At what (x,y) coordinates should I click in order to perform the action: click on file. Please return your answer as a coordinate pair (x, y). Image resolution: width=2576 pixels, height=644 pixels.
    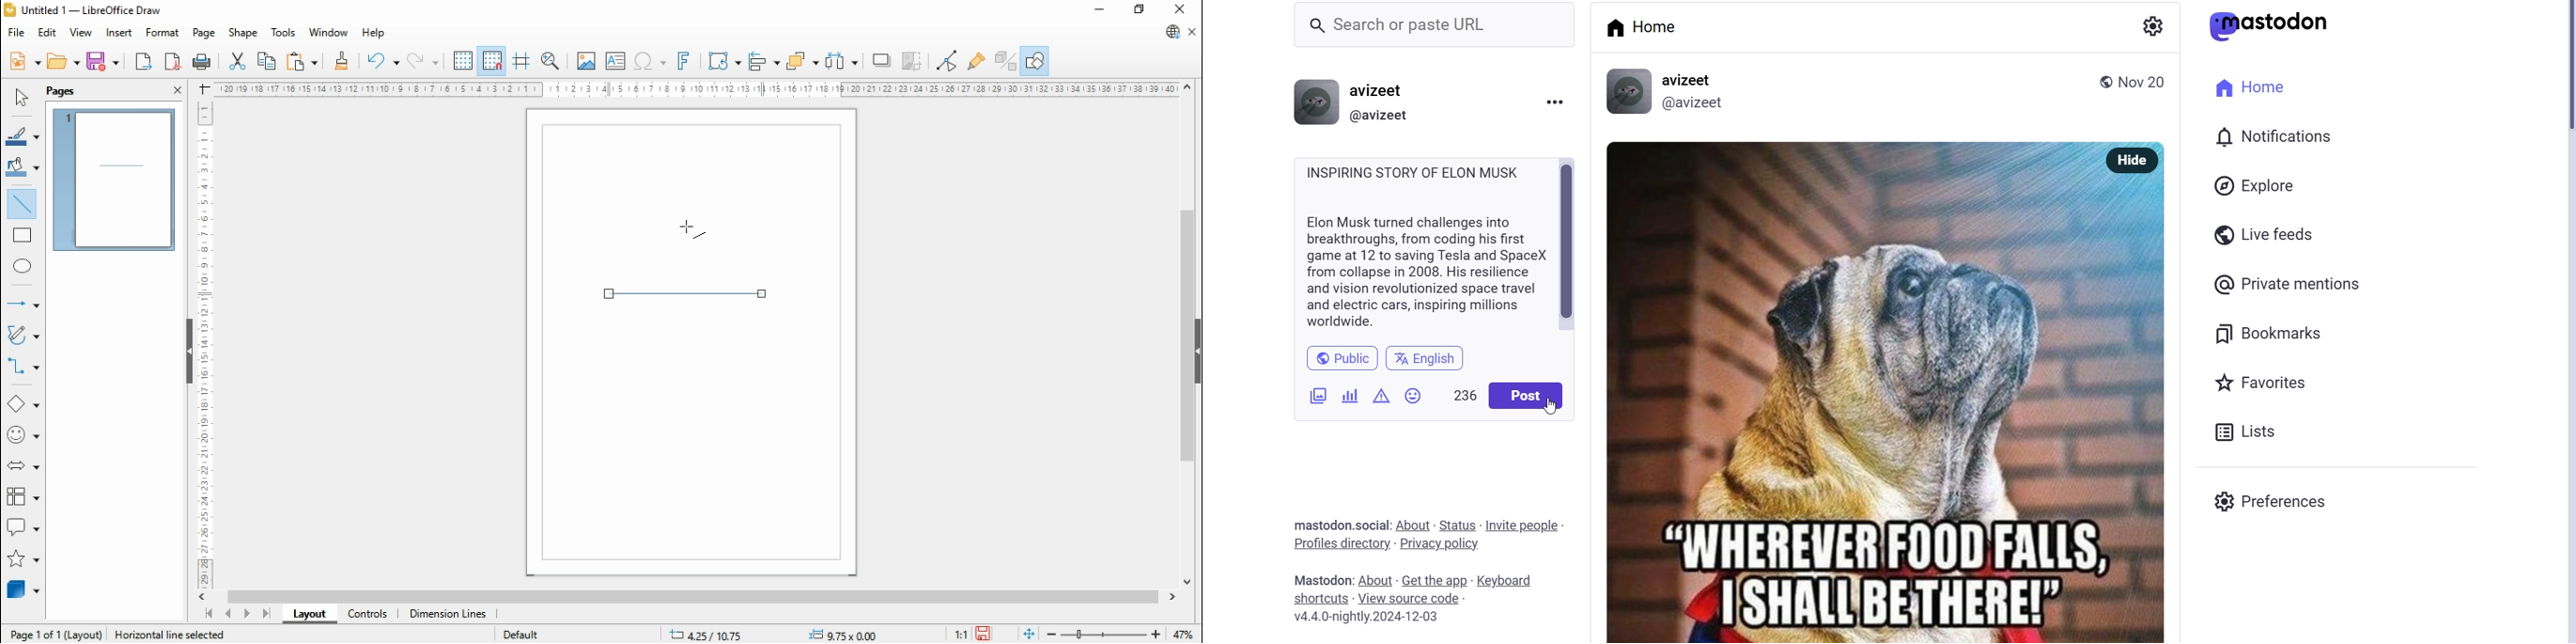
    Looking at the image, I should click on (15, 33).